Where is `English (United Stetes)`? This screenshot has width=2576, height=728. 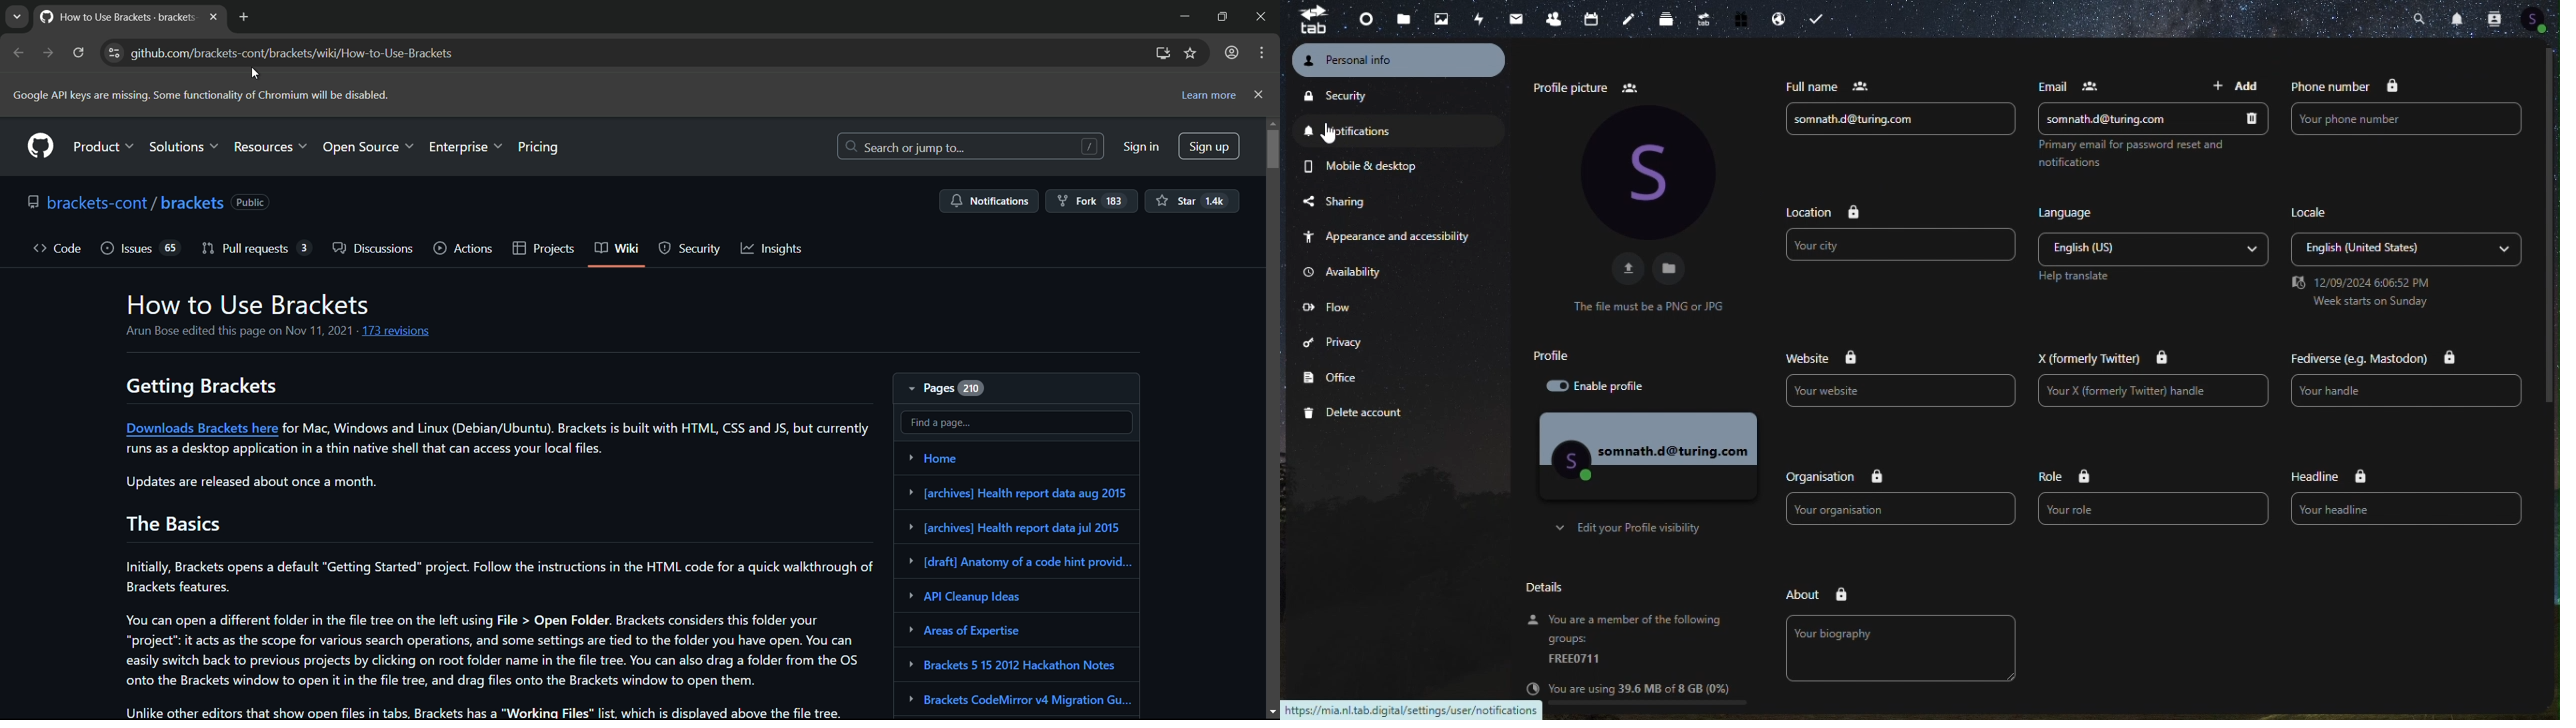 English (United Stetes) is located at coordinates (2403, 249).